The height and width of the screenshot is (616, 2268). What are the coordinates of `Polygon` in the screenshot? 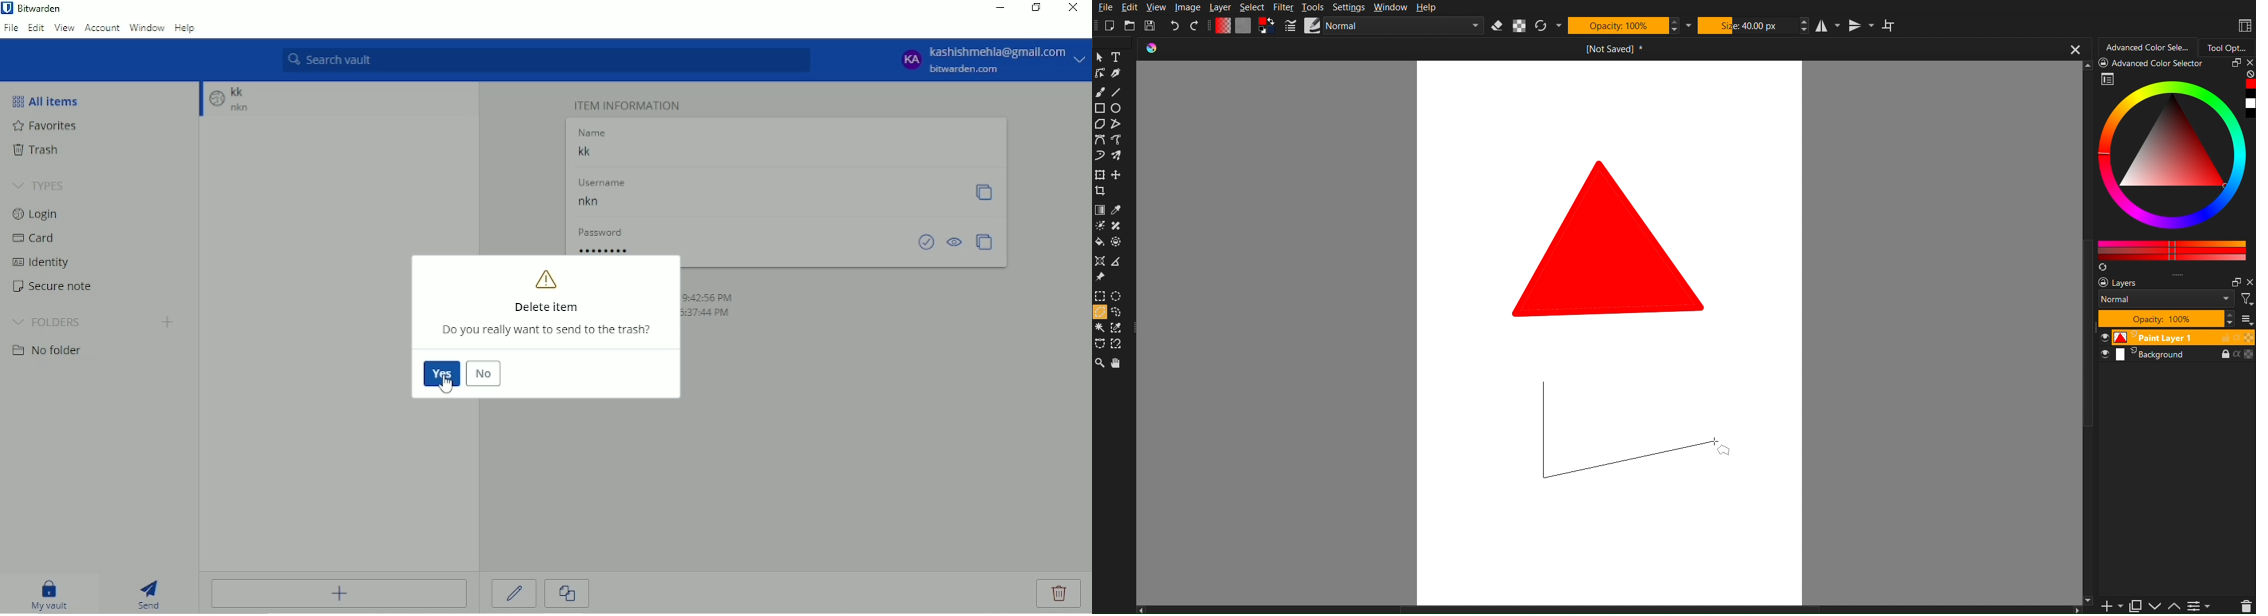 It's located at (1099, 124).